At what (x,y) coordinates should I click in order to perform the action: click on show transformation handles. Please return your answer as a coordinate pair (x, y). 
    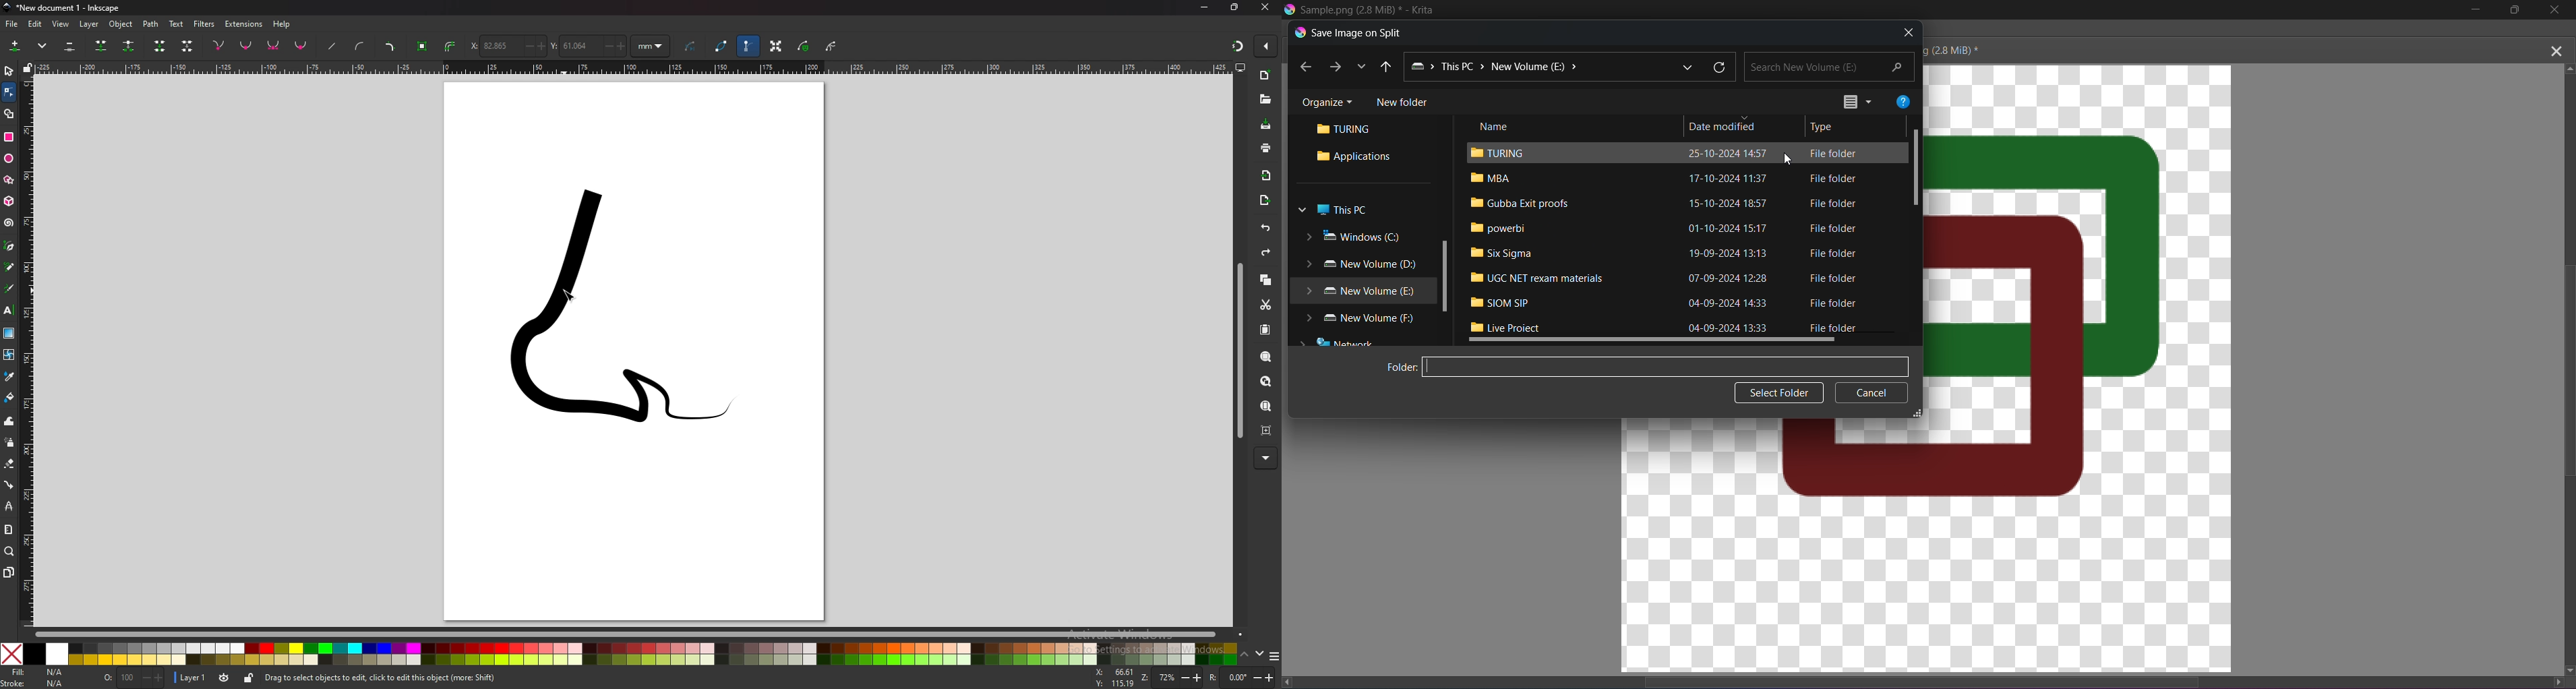
    Looking at the image, I should click on (776, 46).